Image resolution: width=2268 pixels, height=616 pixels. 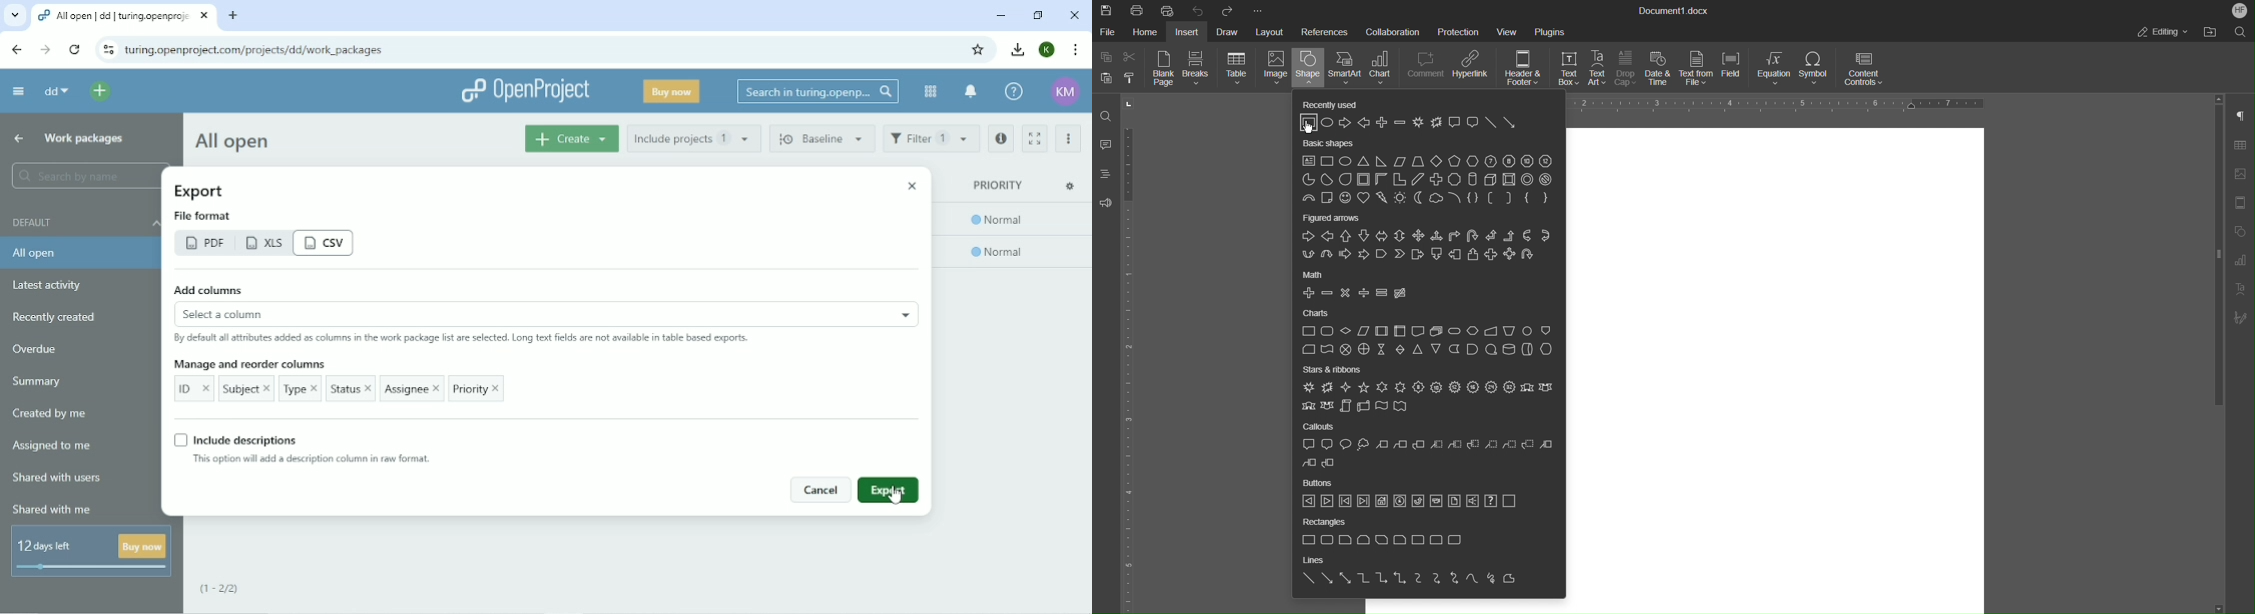 What do you see at coordinates (203, 191) in the screenshot?
I see `Export` at bounding box center [203, 191].